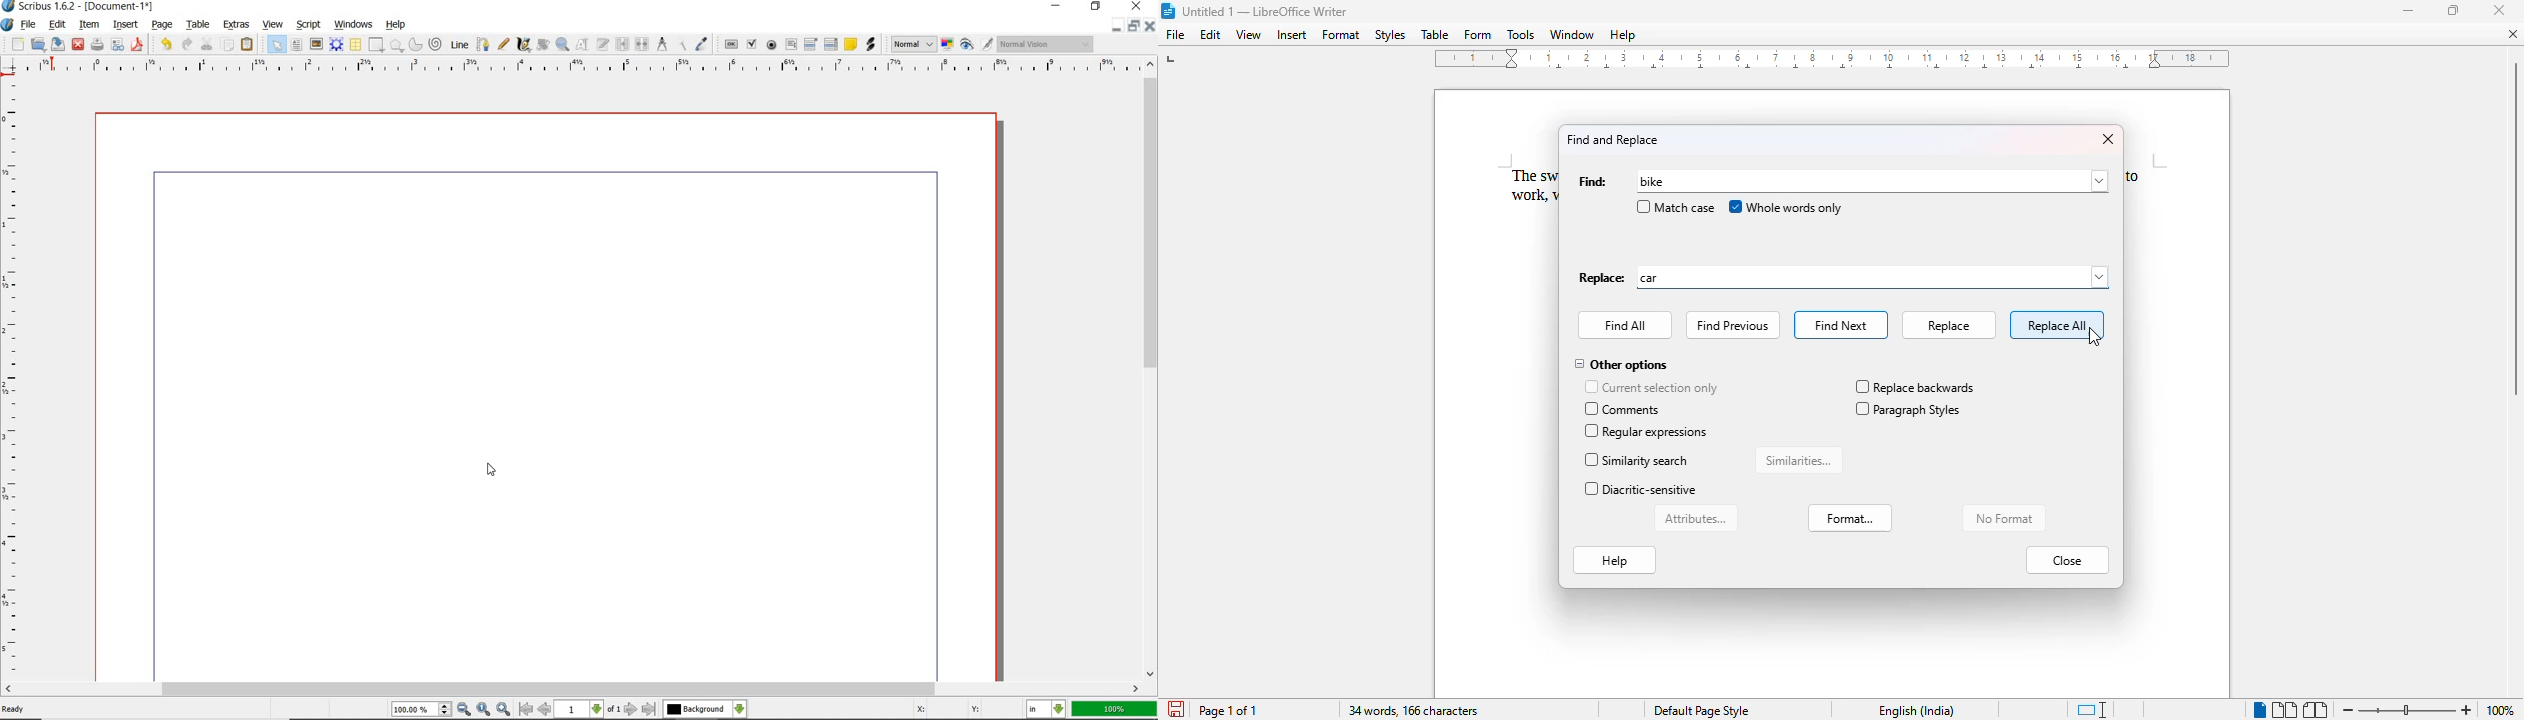 Image resolution: width=2548 pixels, height=728 pixels. What do you see at coordinates (1389, 35) in the screenshot?
I see `styles` at bounding box center [1389, 35].